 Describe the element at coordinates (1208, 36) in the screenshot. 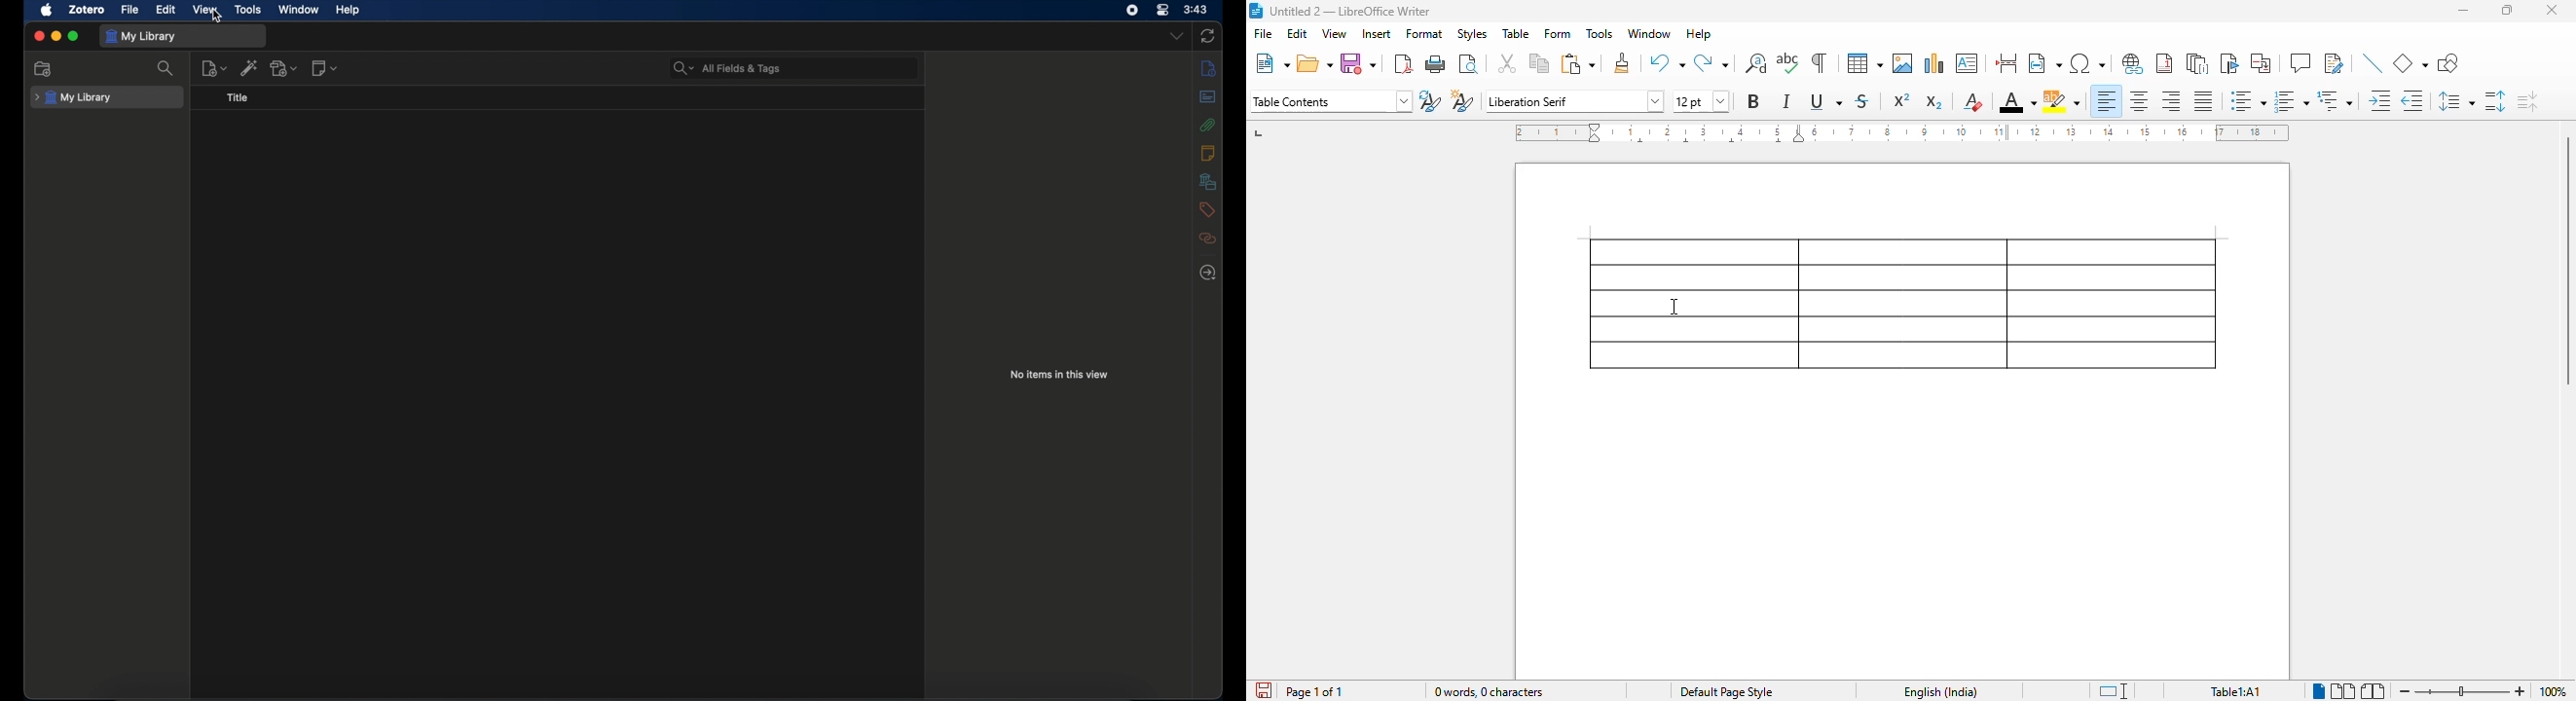

I see `sync` at that location.